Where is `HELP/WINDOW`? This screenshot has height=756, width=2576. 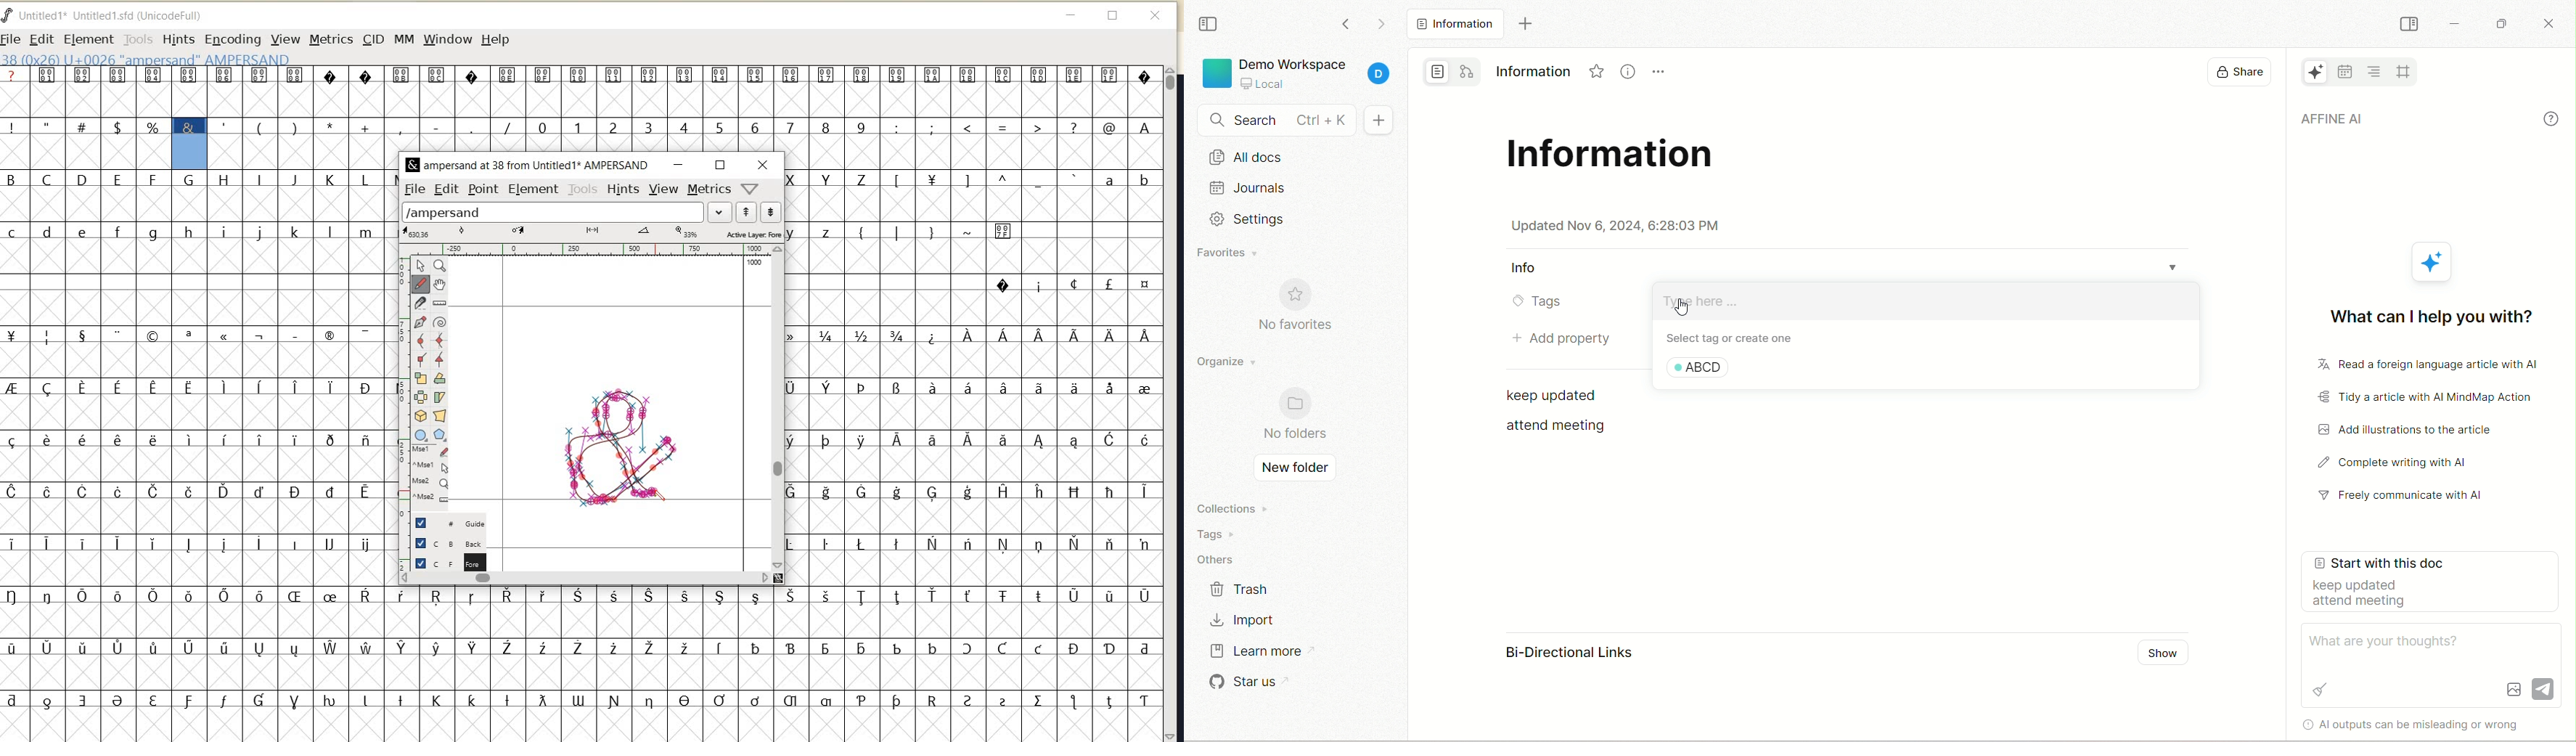 HELP/WINDOW is located at coordinates (750, 188).